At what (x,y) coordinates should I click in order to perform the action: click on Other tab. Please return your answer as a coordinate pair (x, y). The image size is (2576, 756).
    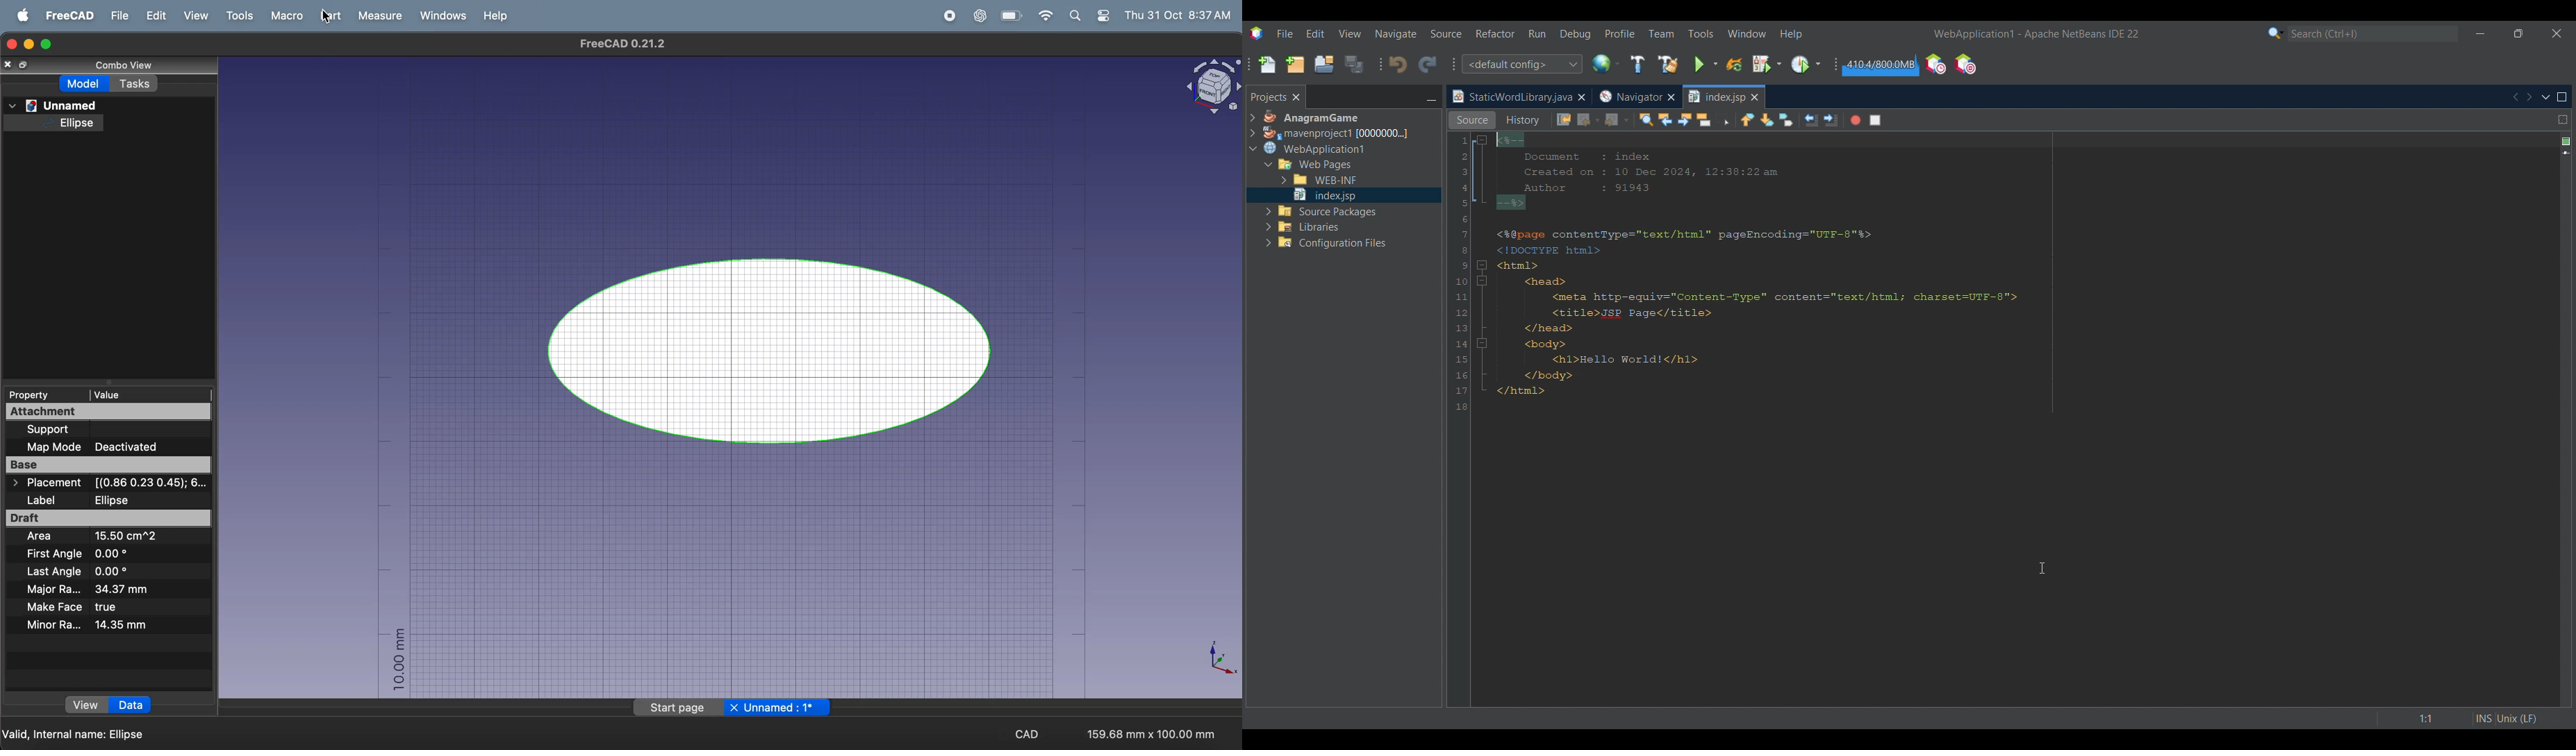
    Looking at the image, I should click on (1636, 97).